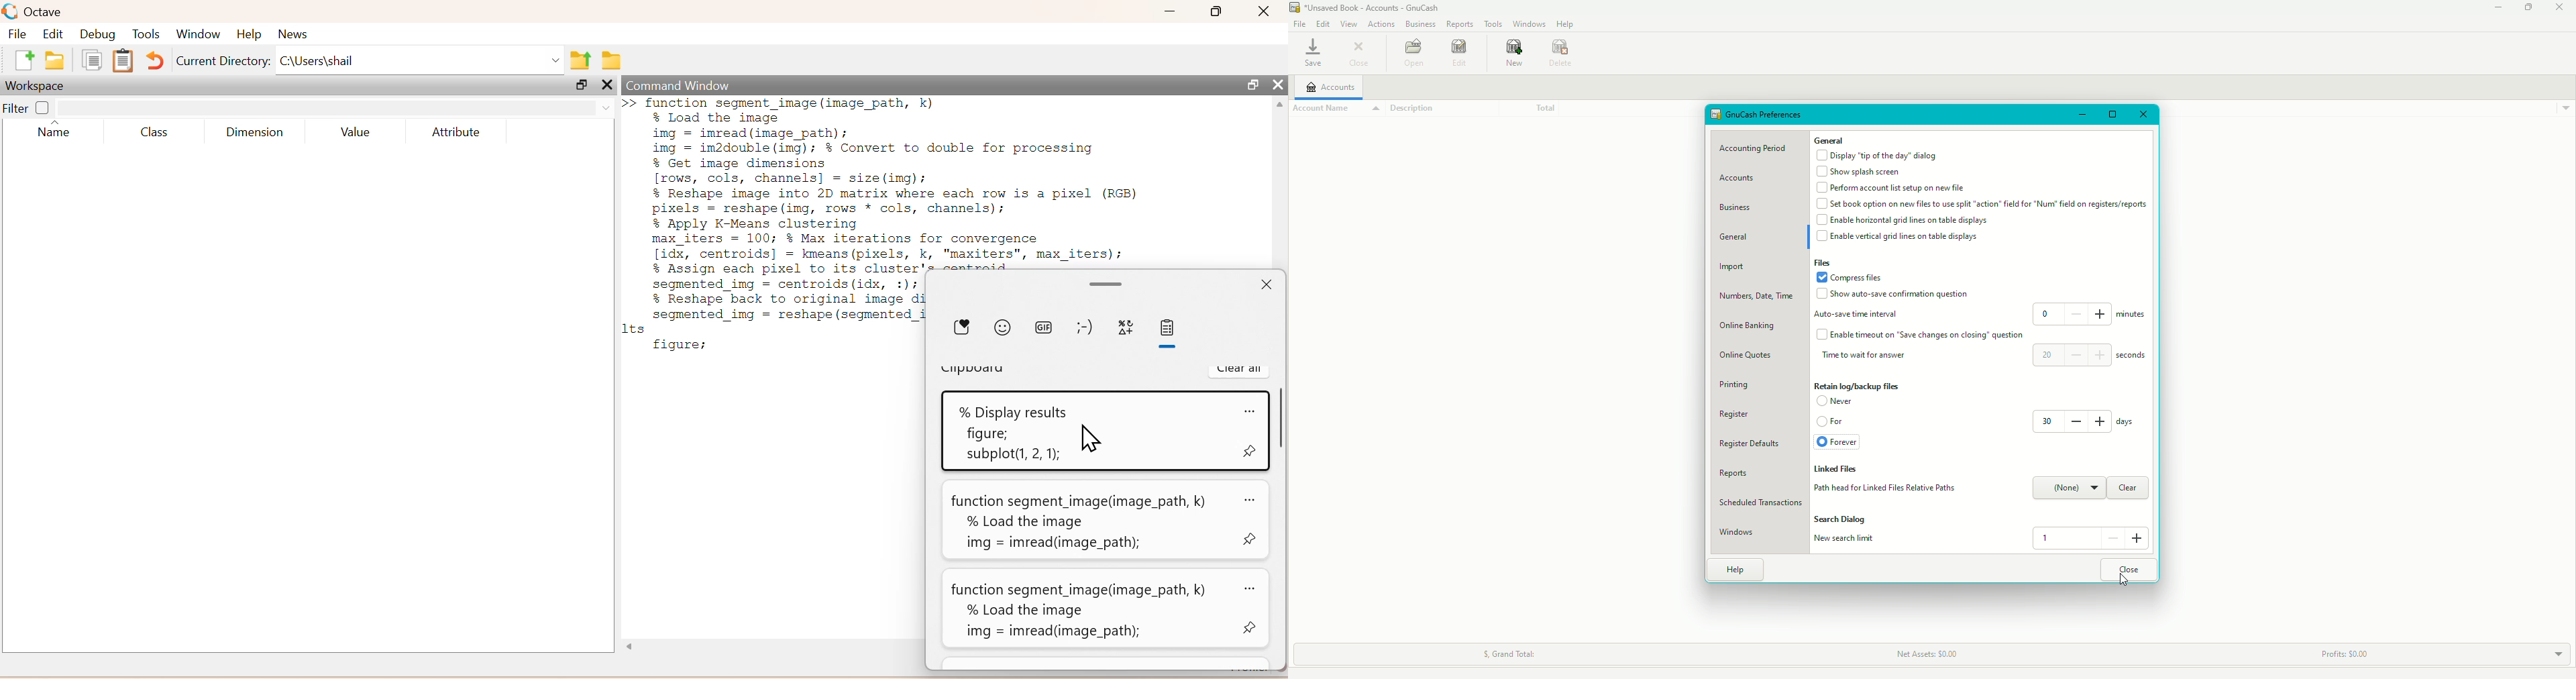 Image resolution: width=2576 pixels, height=700 pixels. I want to click on For, so click(1829, 422).